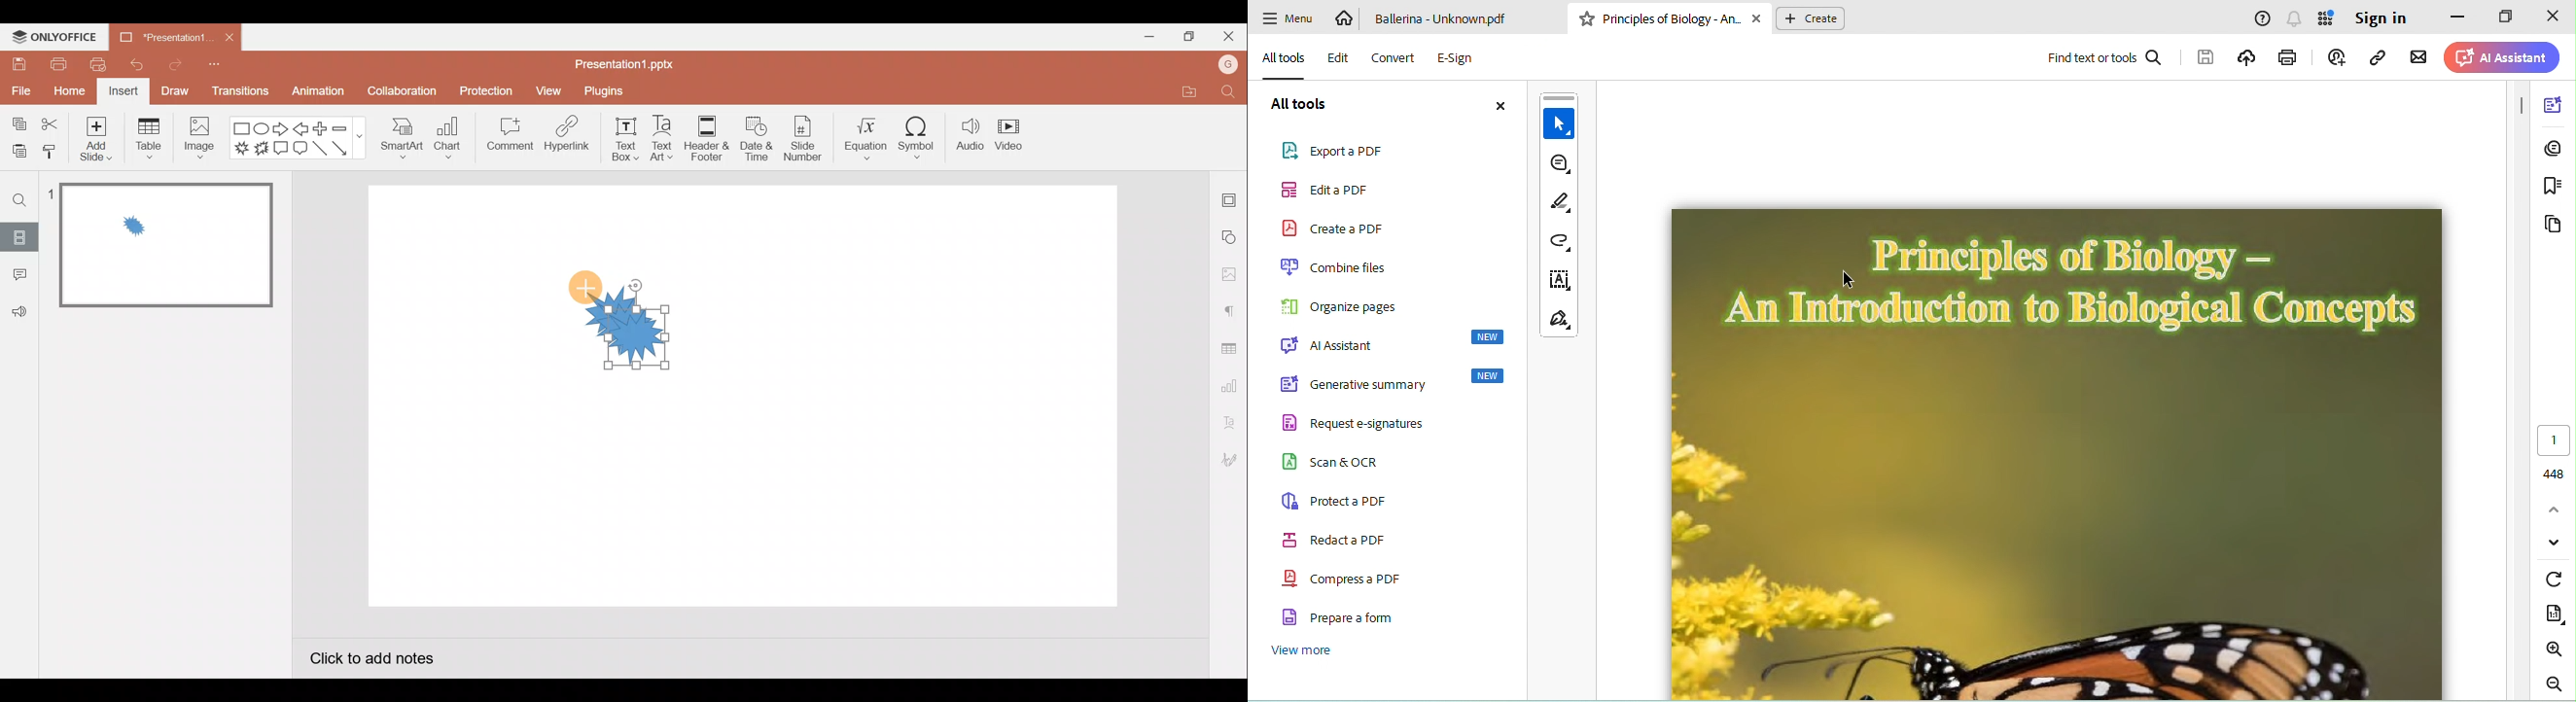  Describe the element at coordinates (1232, 346) in the screenshot. I see `Table settings` at that location.